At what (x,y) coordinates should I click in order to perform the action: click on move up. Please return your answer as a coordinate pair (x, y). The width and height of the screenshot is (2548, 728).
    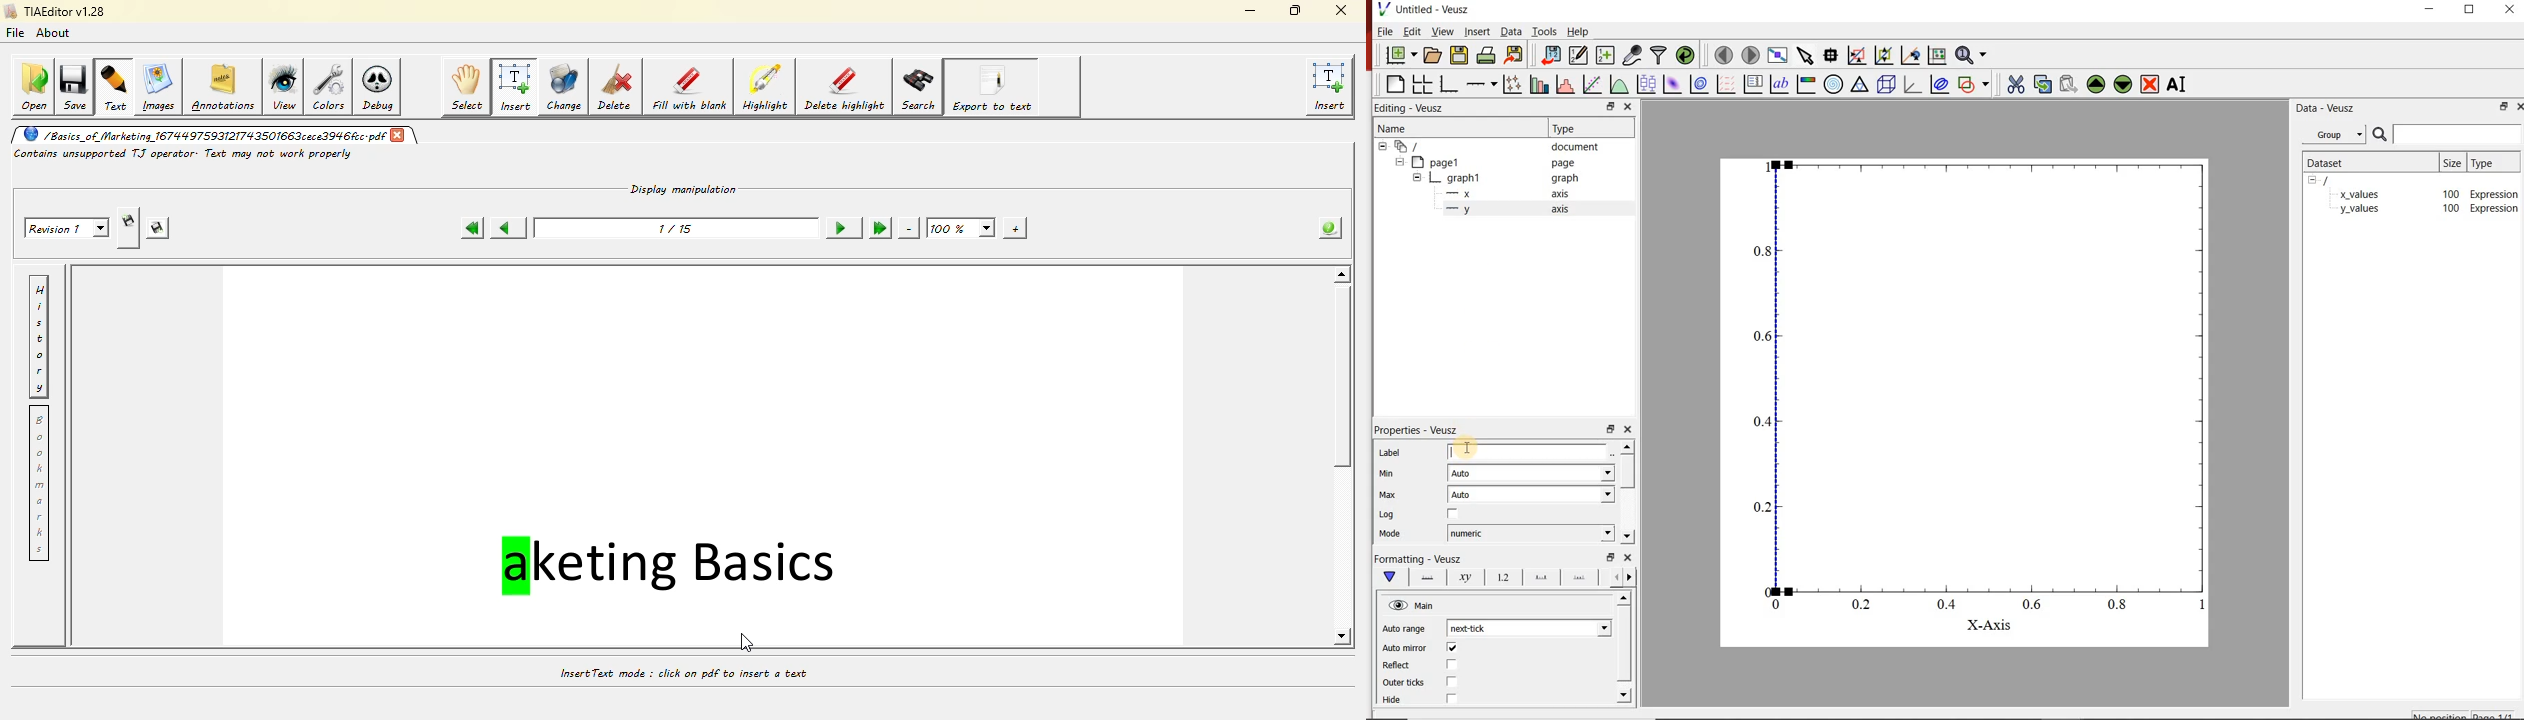
    Looking at the image, I should click on (1623, 599).